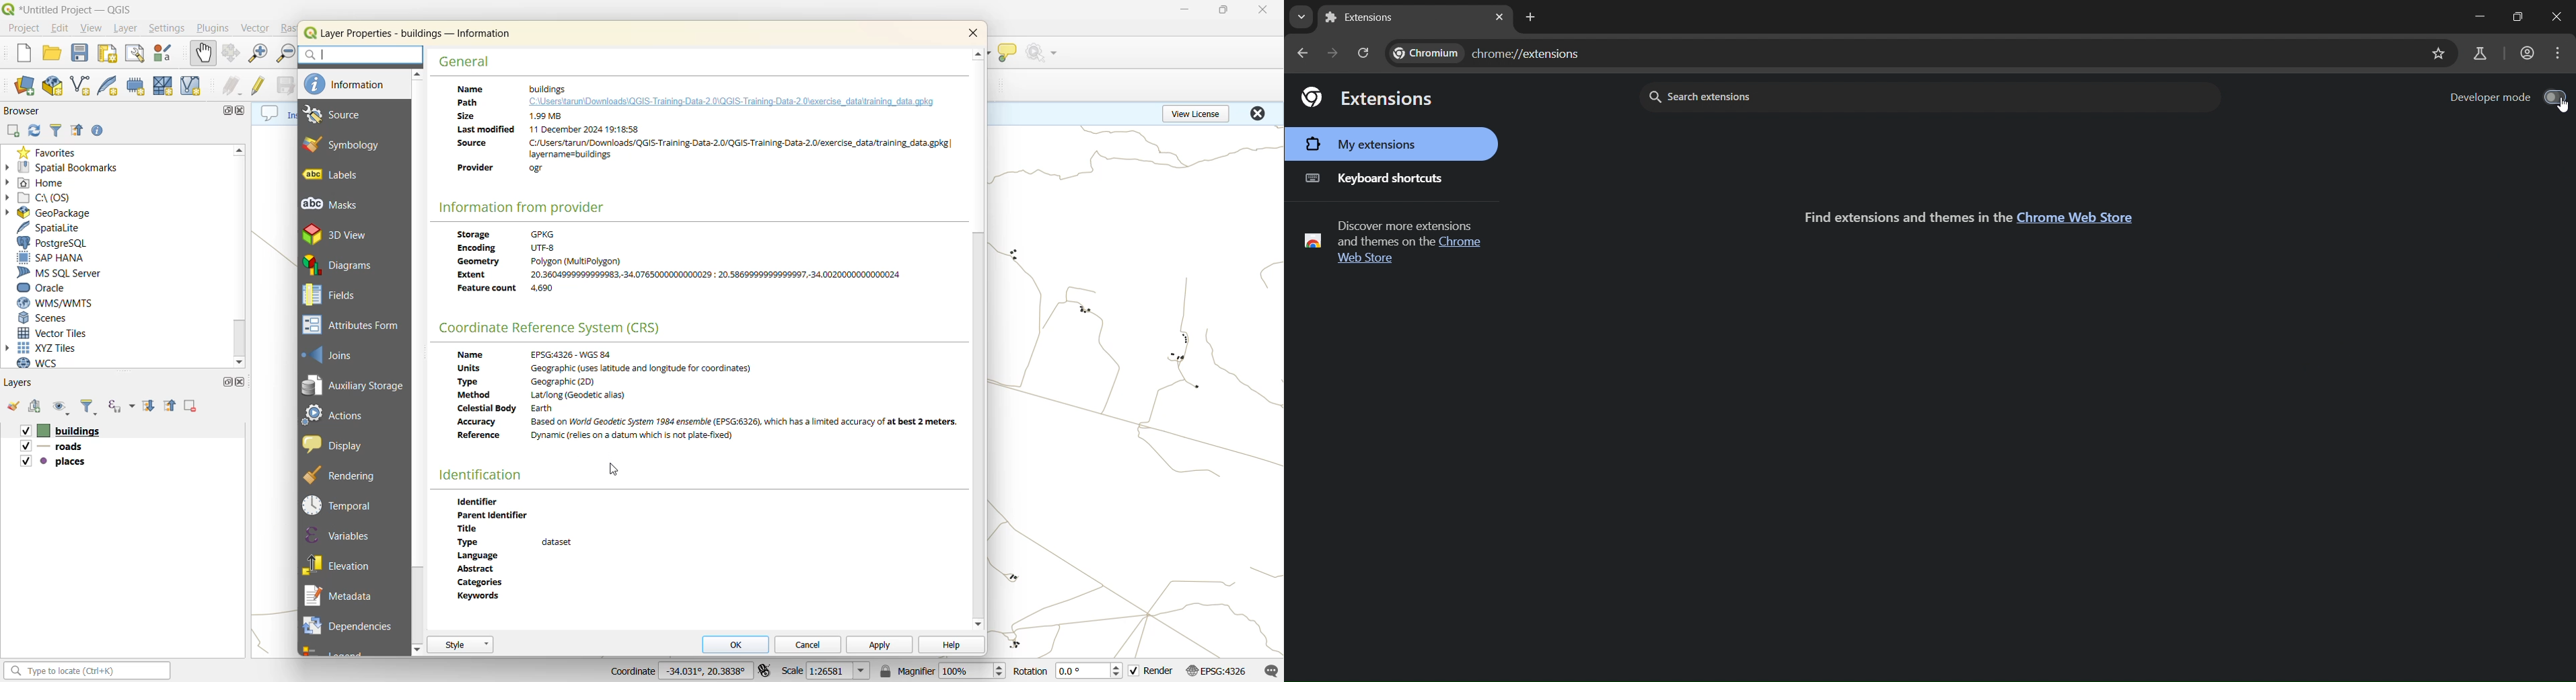 Image resolution: width=2576 pixels, height=700 pixels. I want to click on go forward one page, so click(1332, 54).